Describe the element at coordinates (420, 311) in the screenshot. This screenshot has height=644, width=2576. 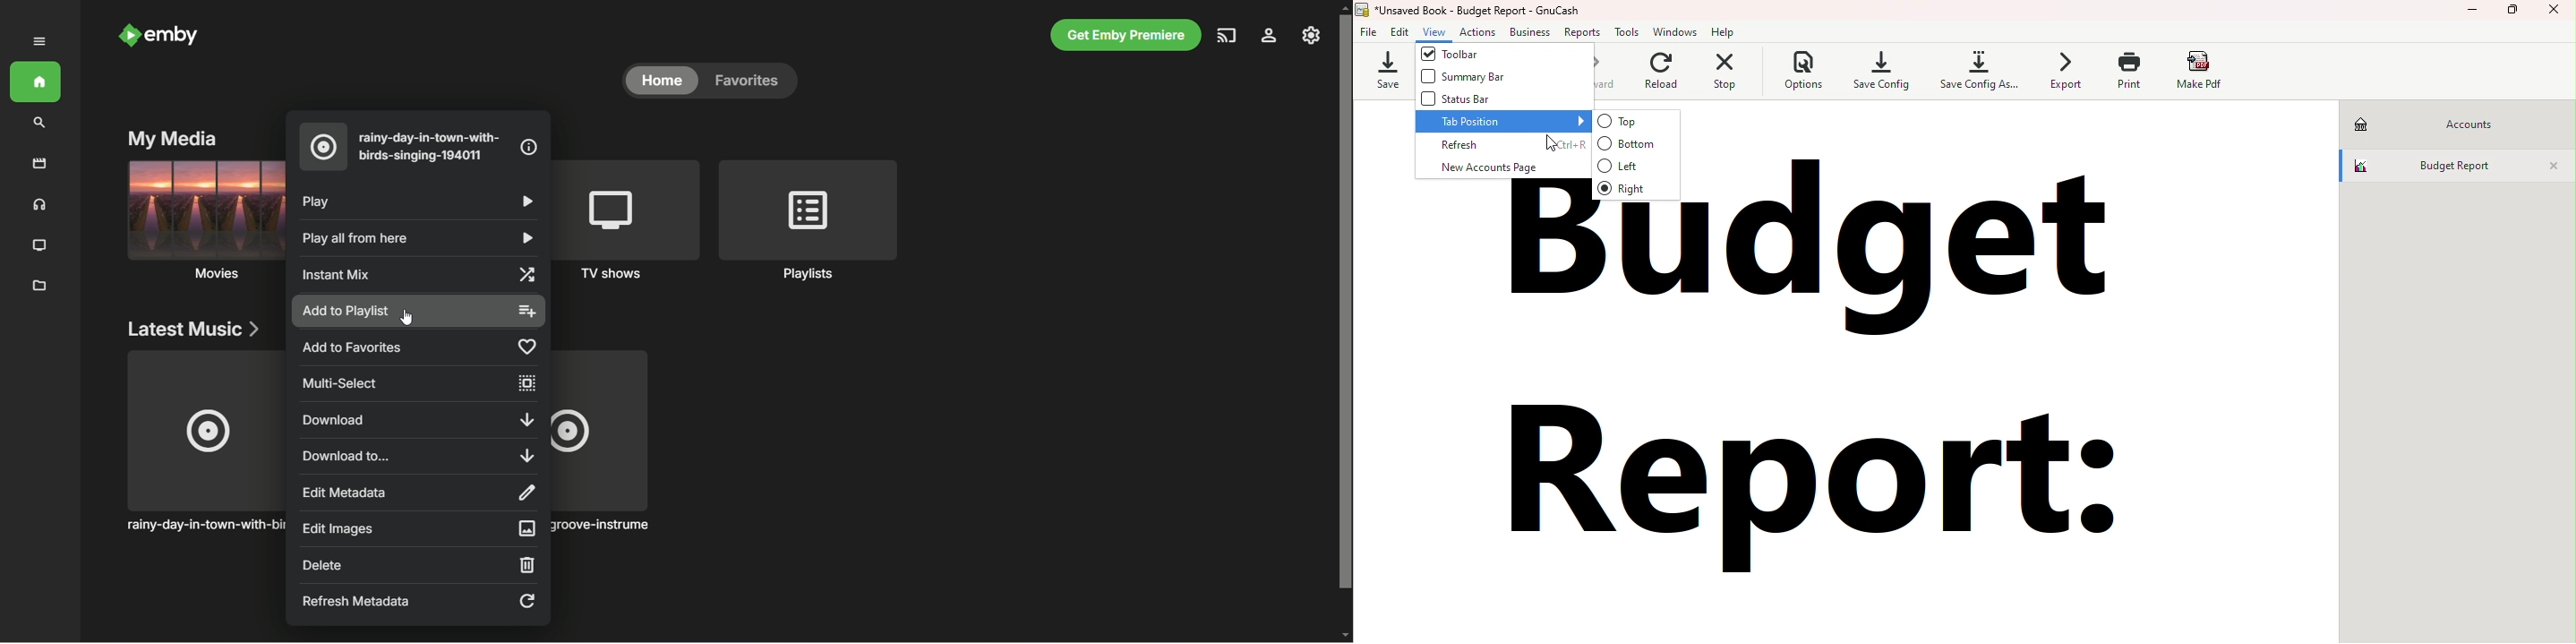
I see `add to playlist` at that location.